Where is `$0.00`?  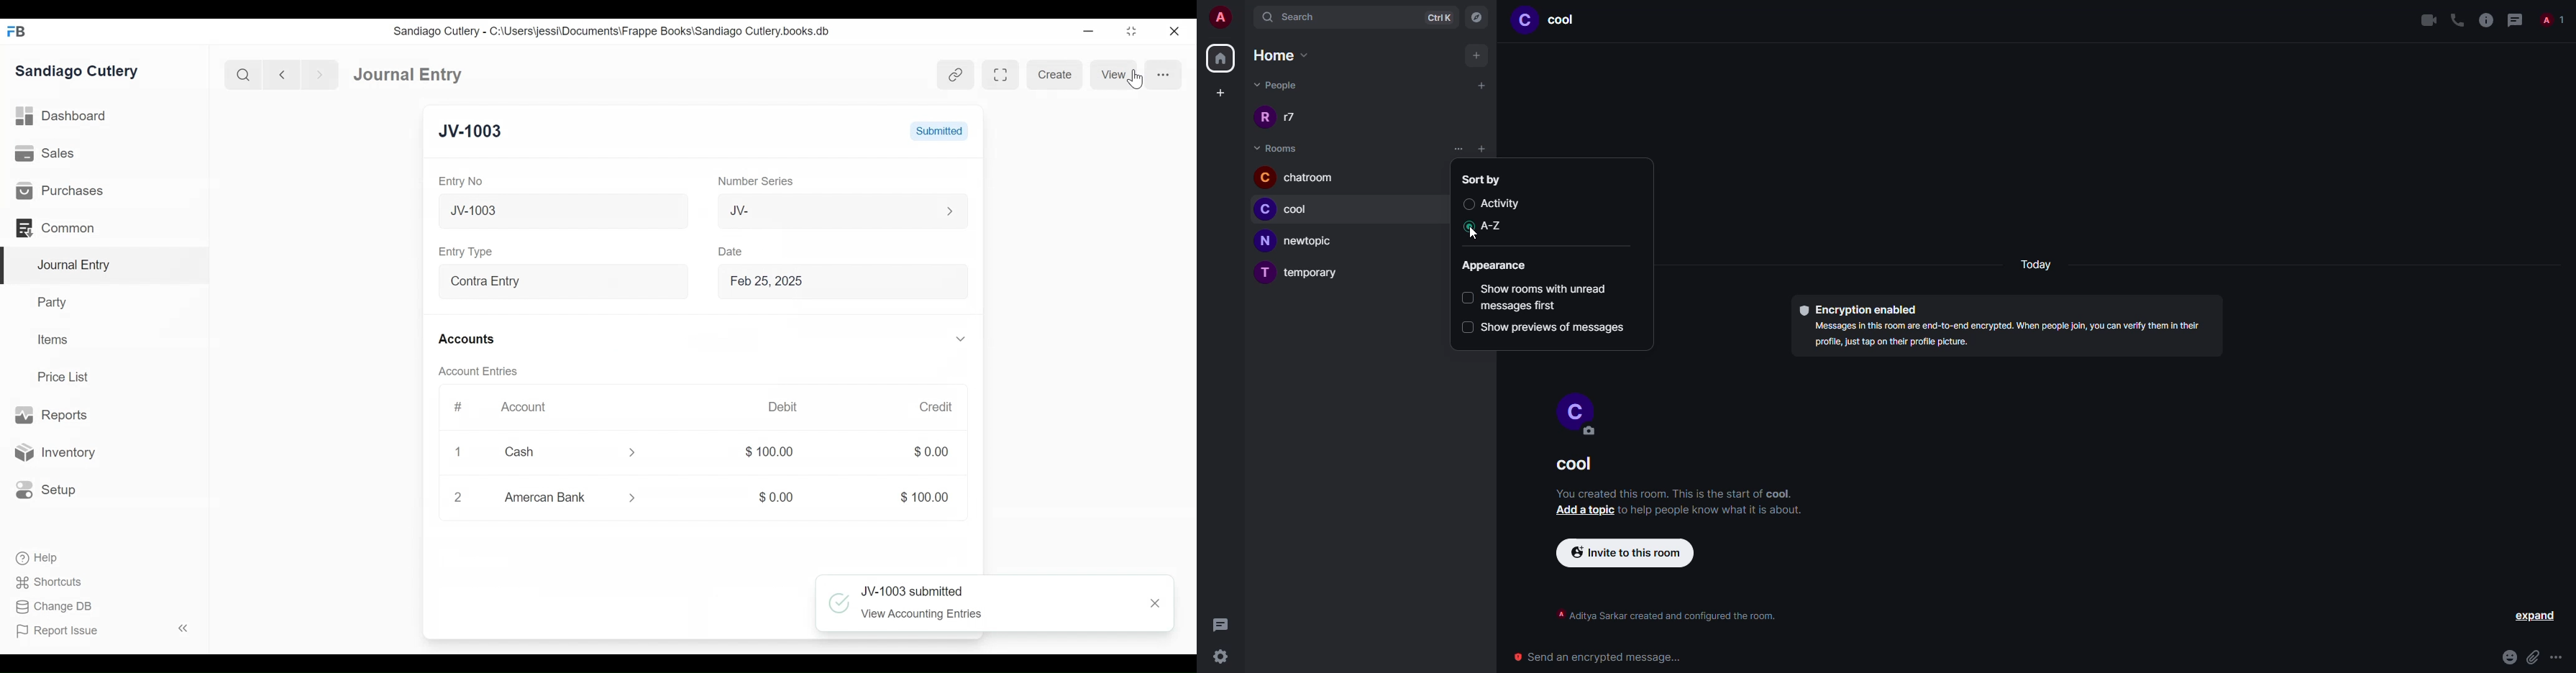 $0.00 is located at coordinates (926, 452).